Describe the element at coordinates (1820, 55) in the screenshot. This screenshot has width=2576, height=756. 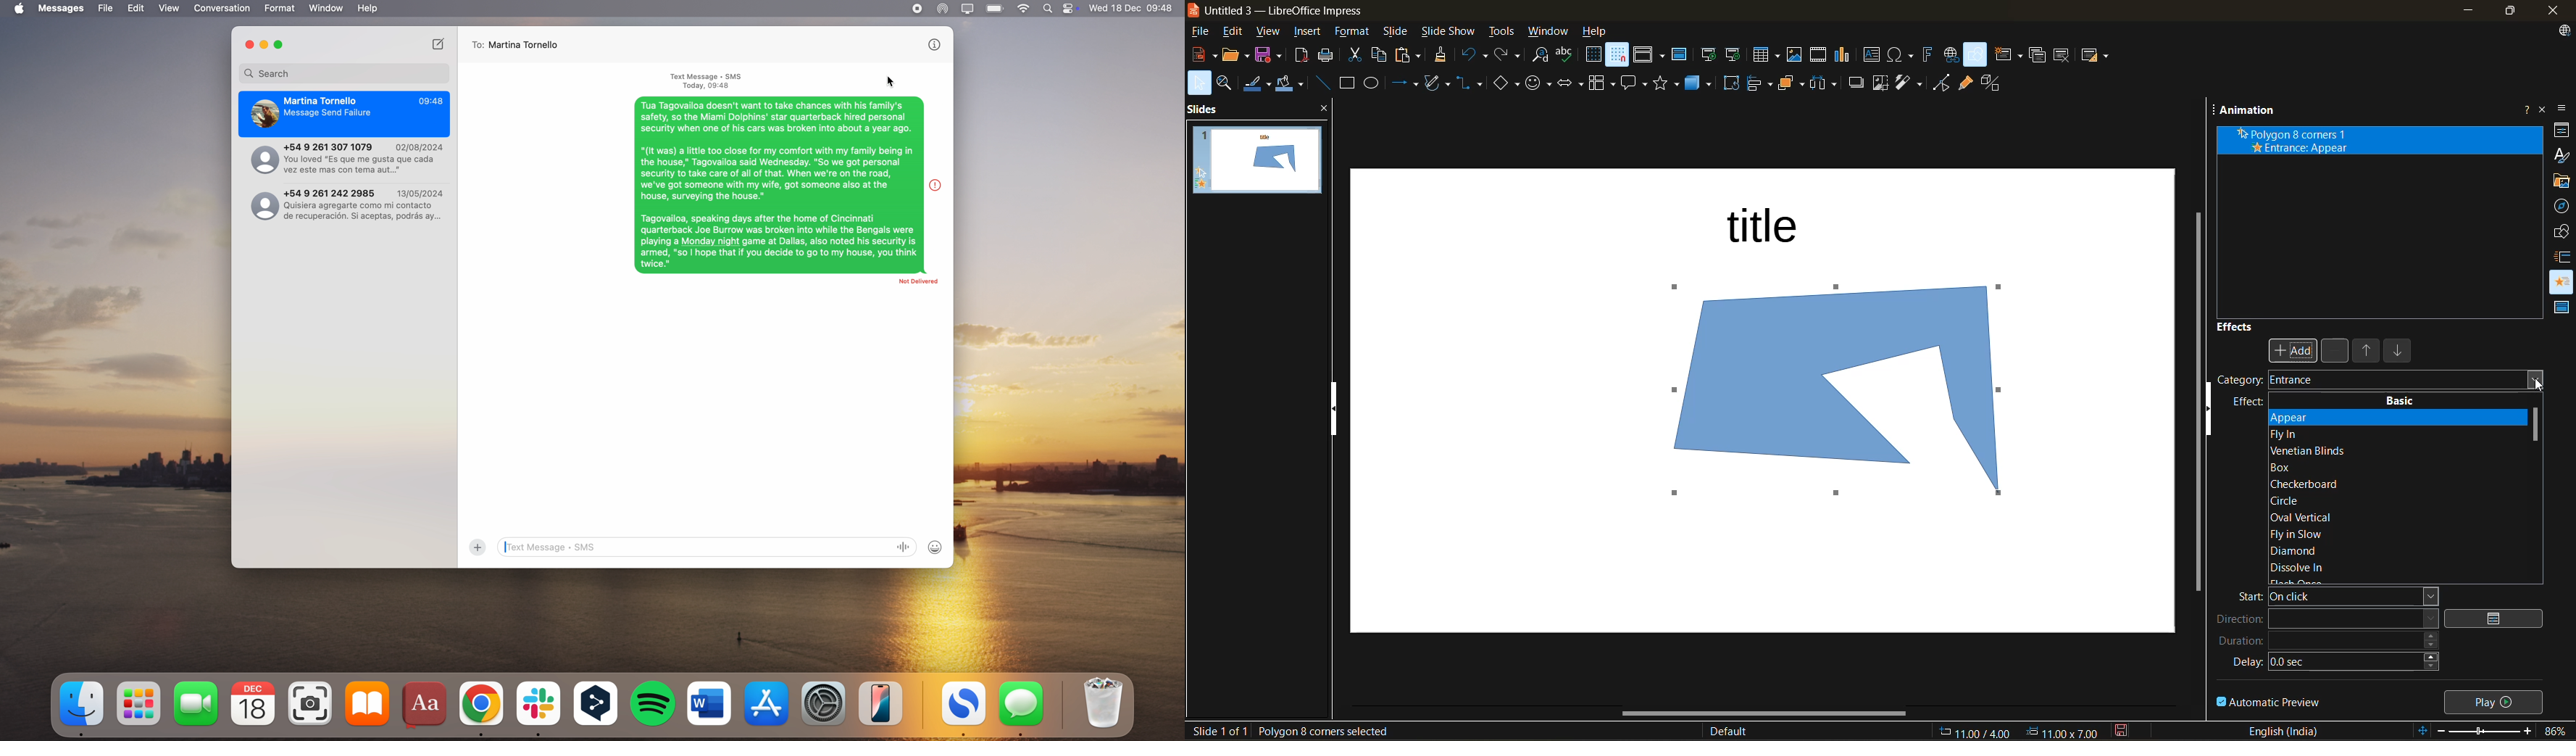
I see `insert audio or video` at that location.